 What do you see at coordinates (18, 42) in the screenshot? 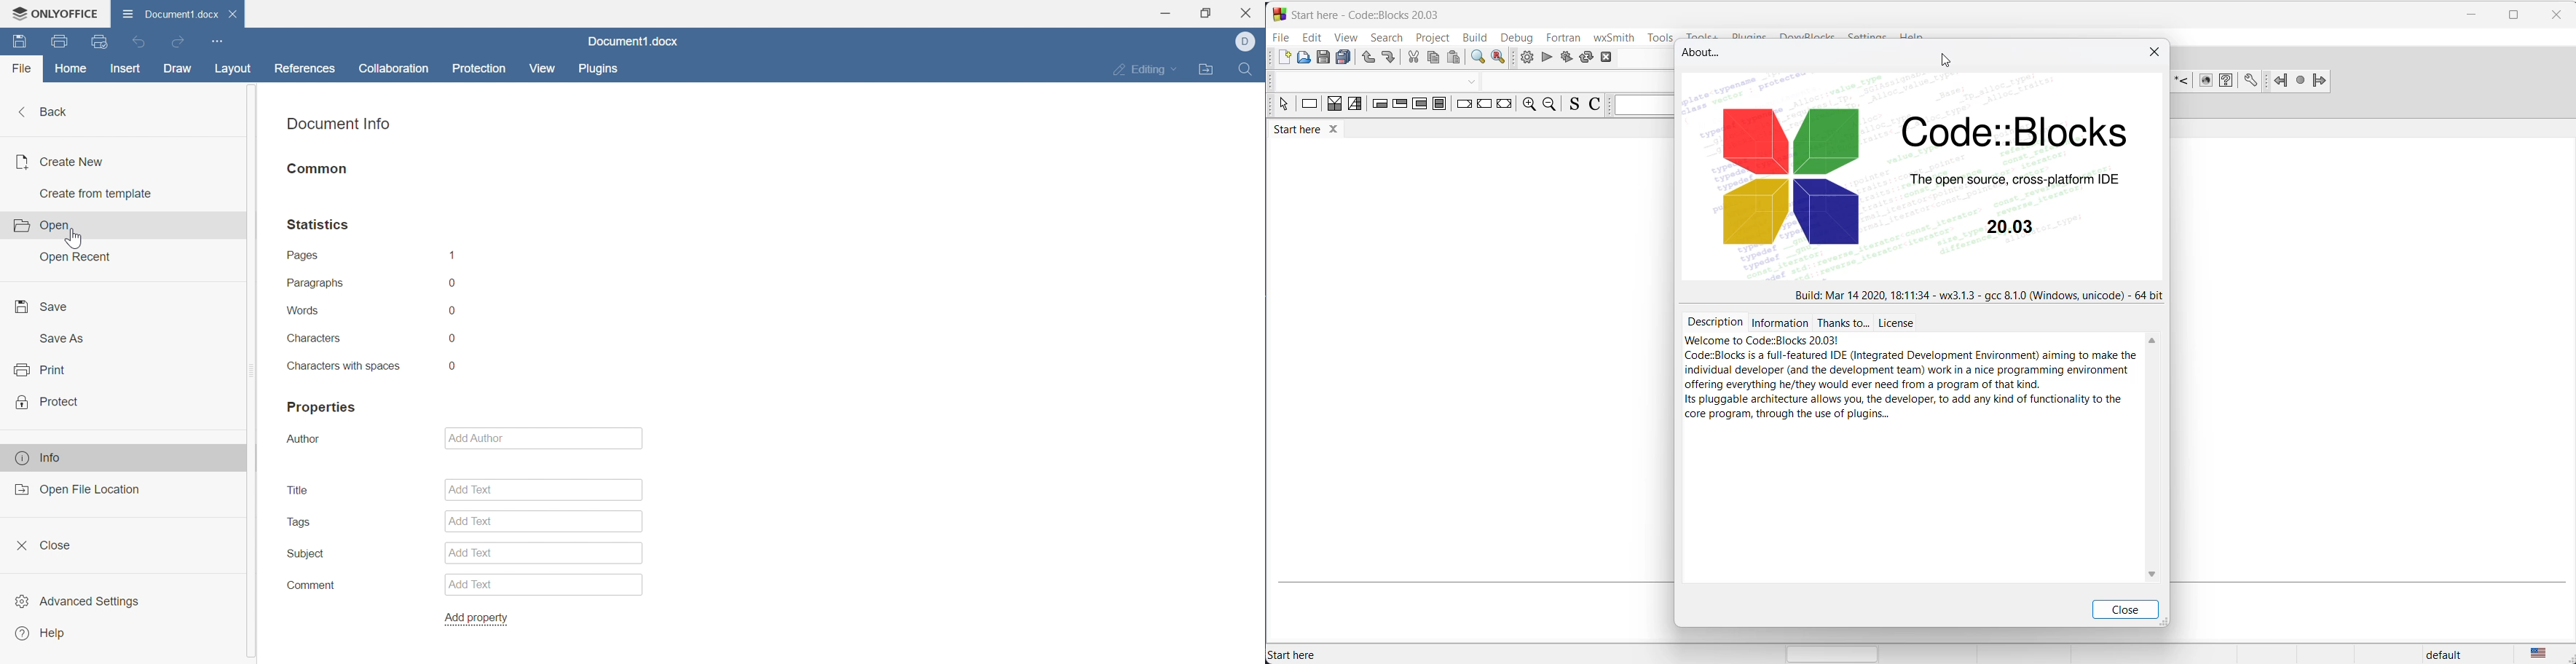
I see `save` at bounding box center [18, 42].